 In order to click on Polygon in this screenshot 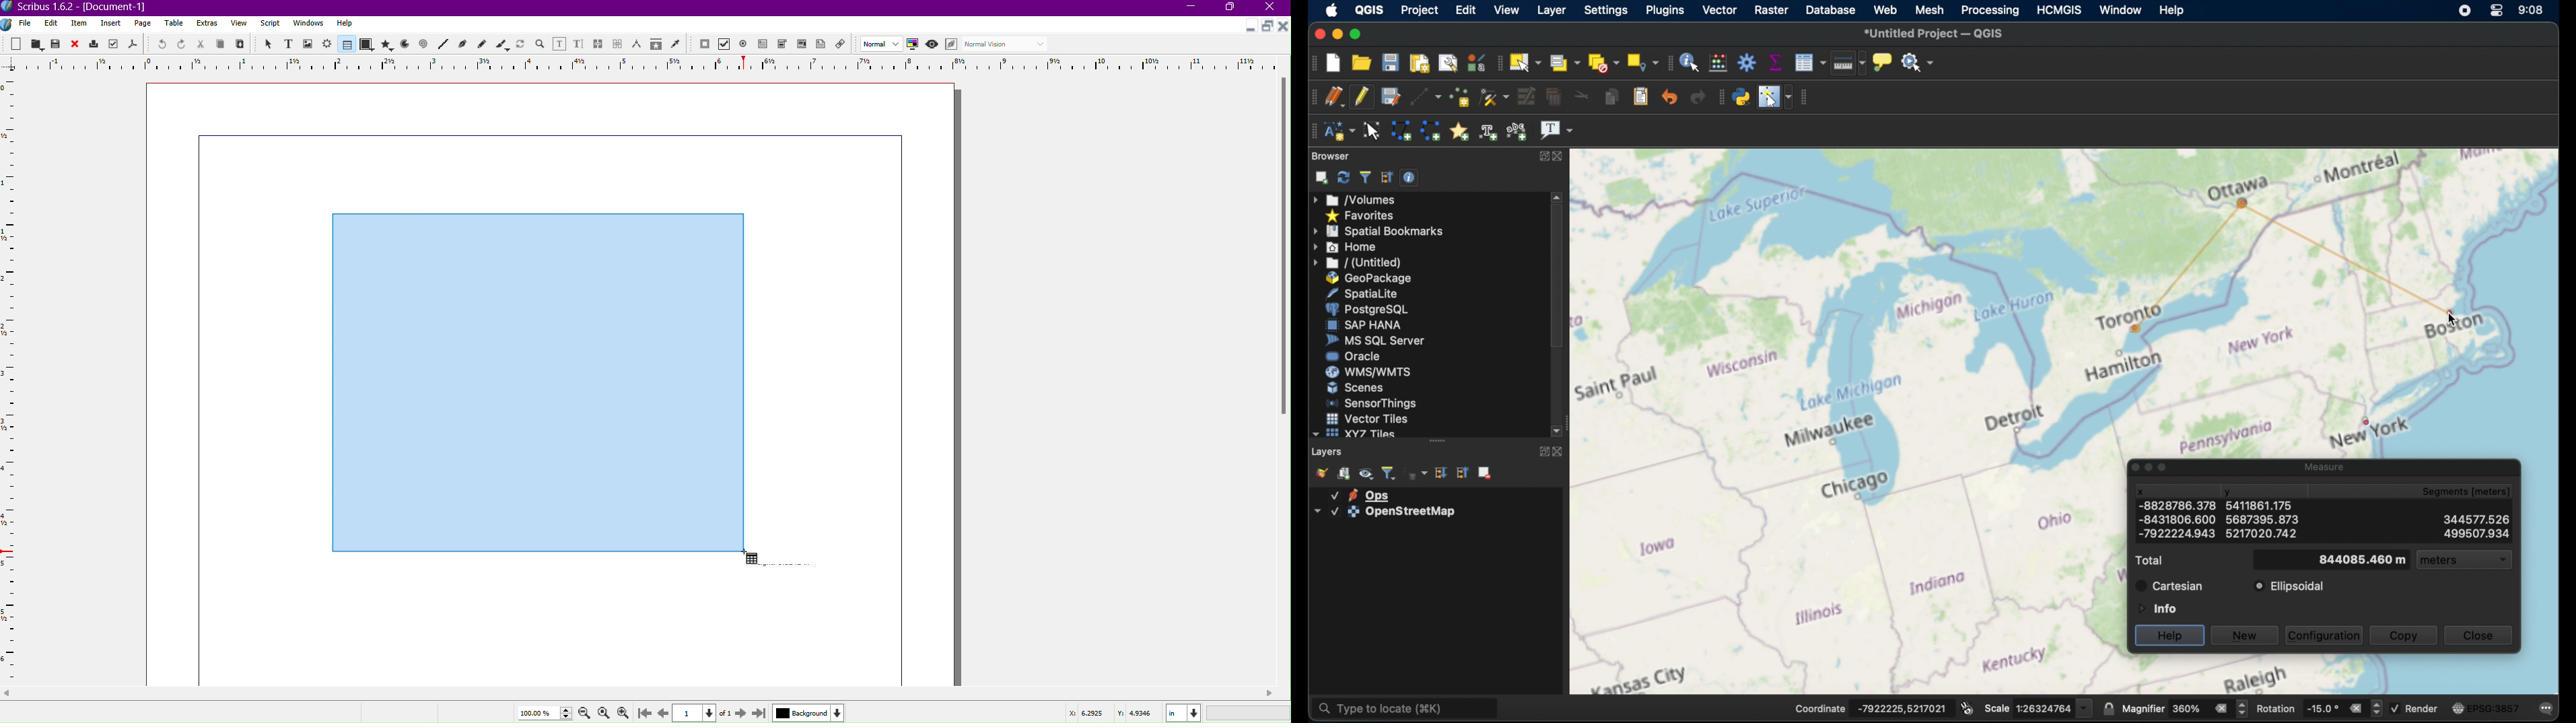, I will do `click(388, 44)`.